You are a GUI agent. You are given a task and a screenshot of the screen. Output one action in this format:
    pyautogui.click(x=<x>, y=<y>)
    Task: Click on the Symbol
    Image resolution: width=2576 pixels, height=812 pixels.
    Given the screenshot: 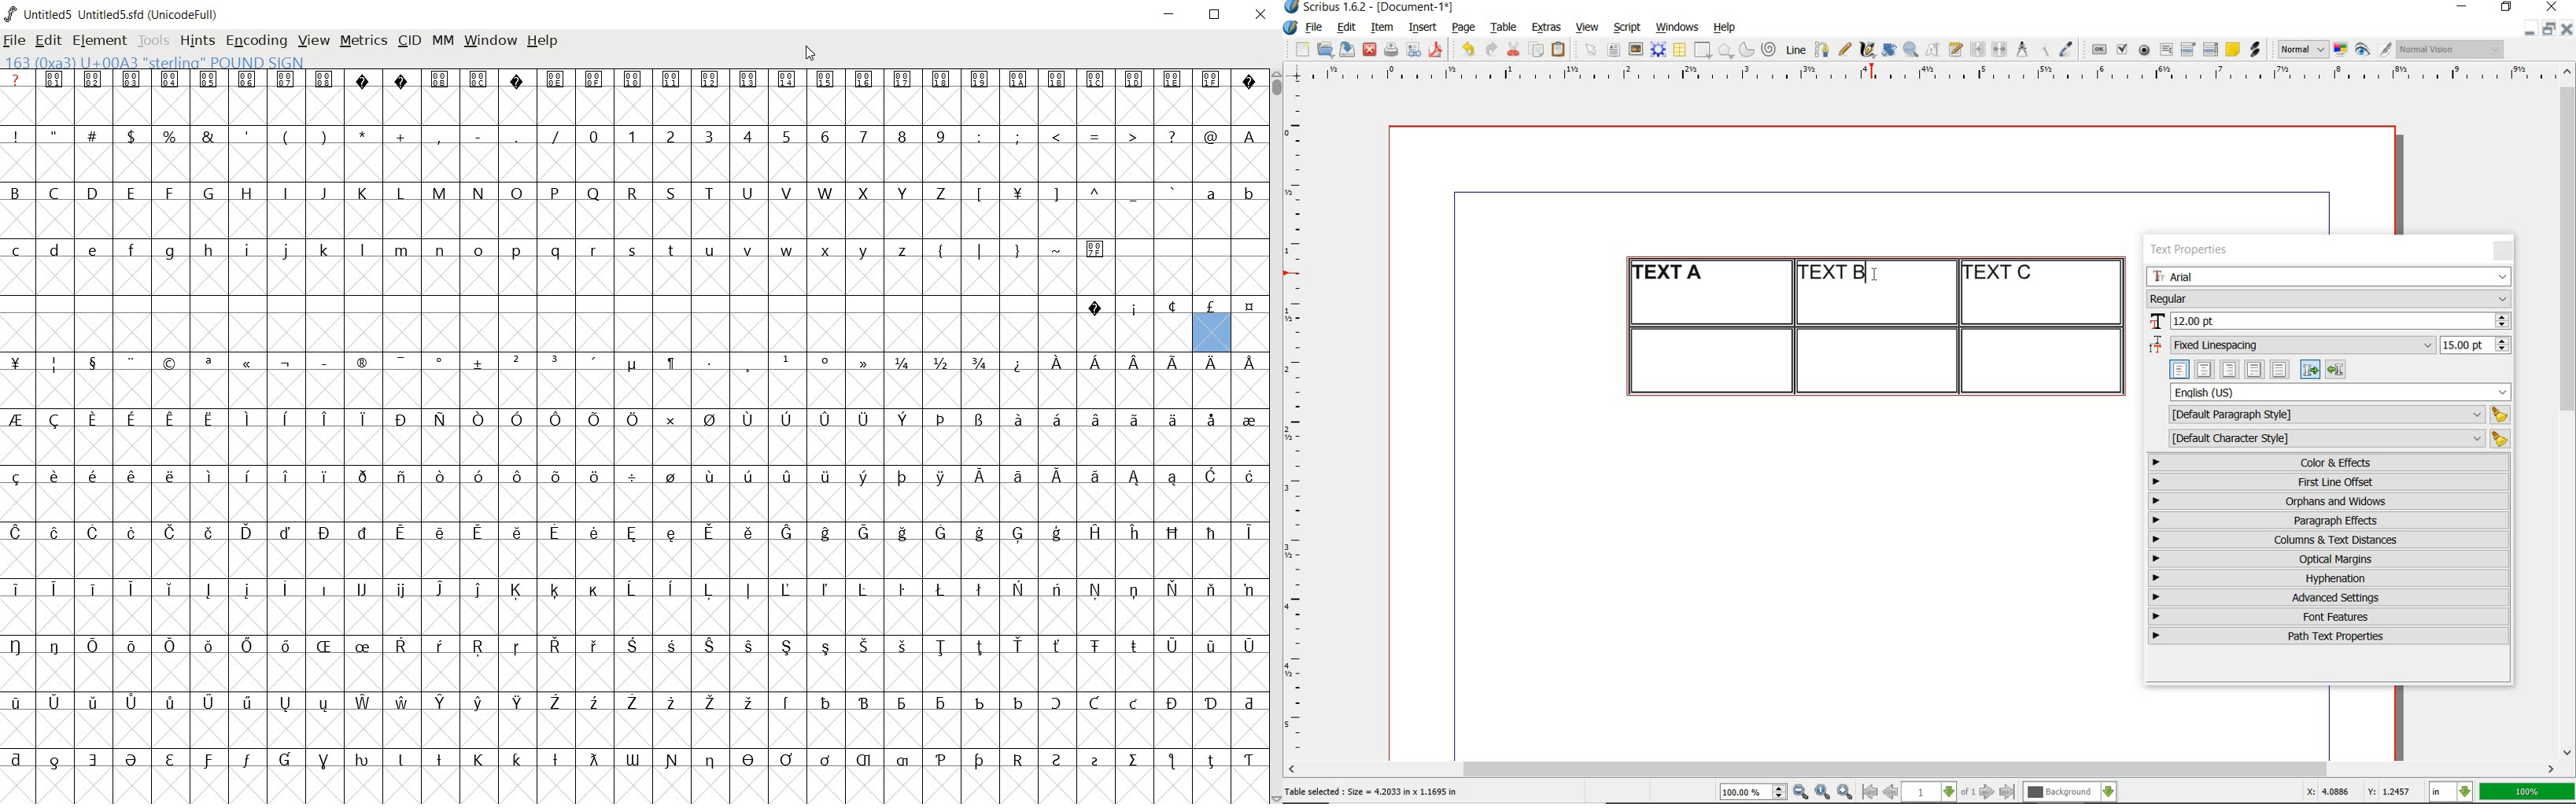 What is the action you would take?
    pyautogui.click(x=1095, y=81)
    